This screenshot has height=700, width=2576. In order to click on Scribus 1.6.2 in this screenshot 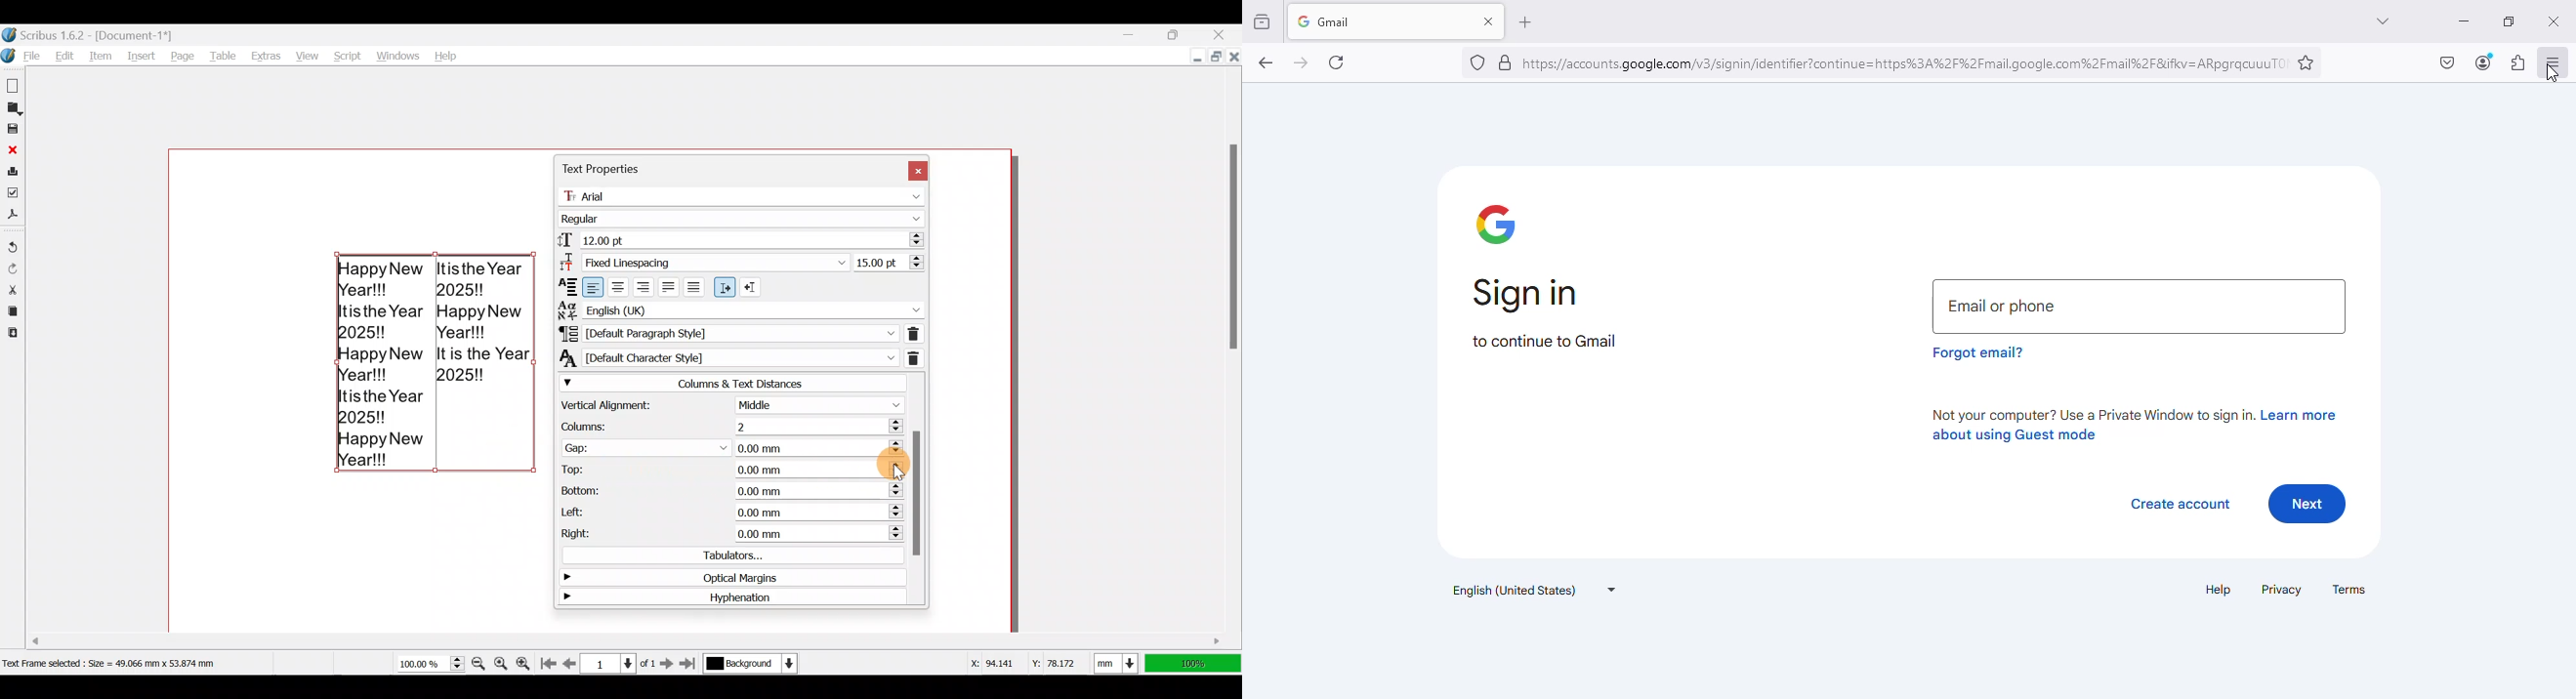, I will do `click(90, 34)`.